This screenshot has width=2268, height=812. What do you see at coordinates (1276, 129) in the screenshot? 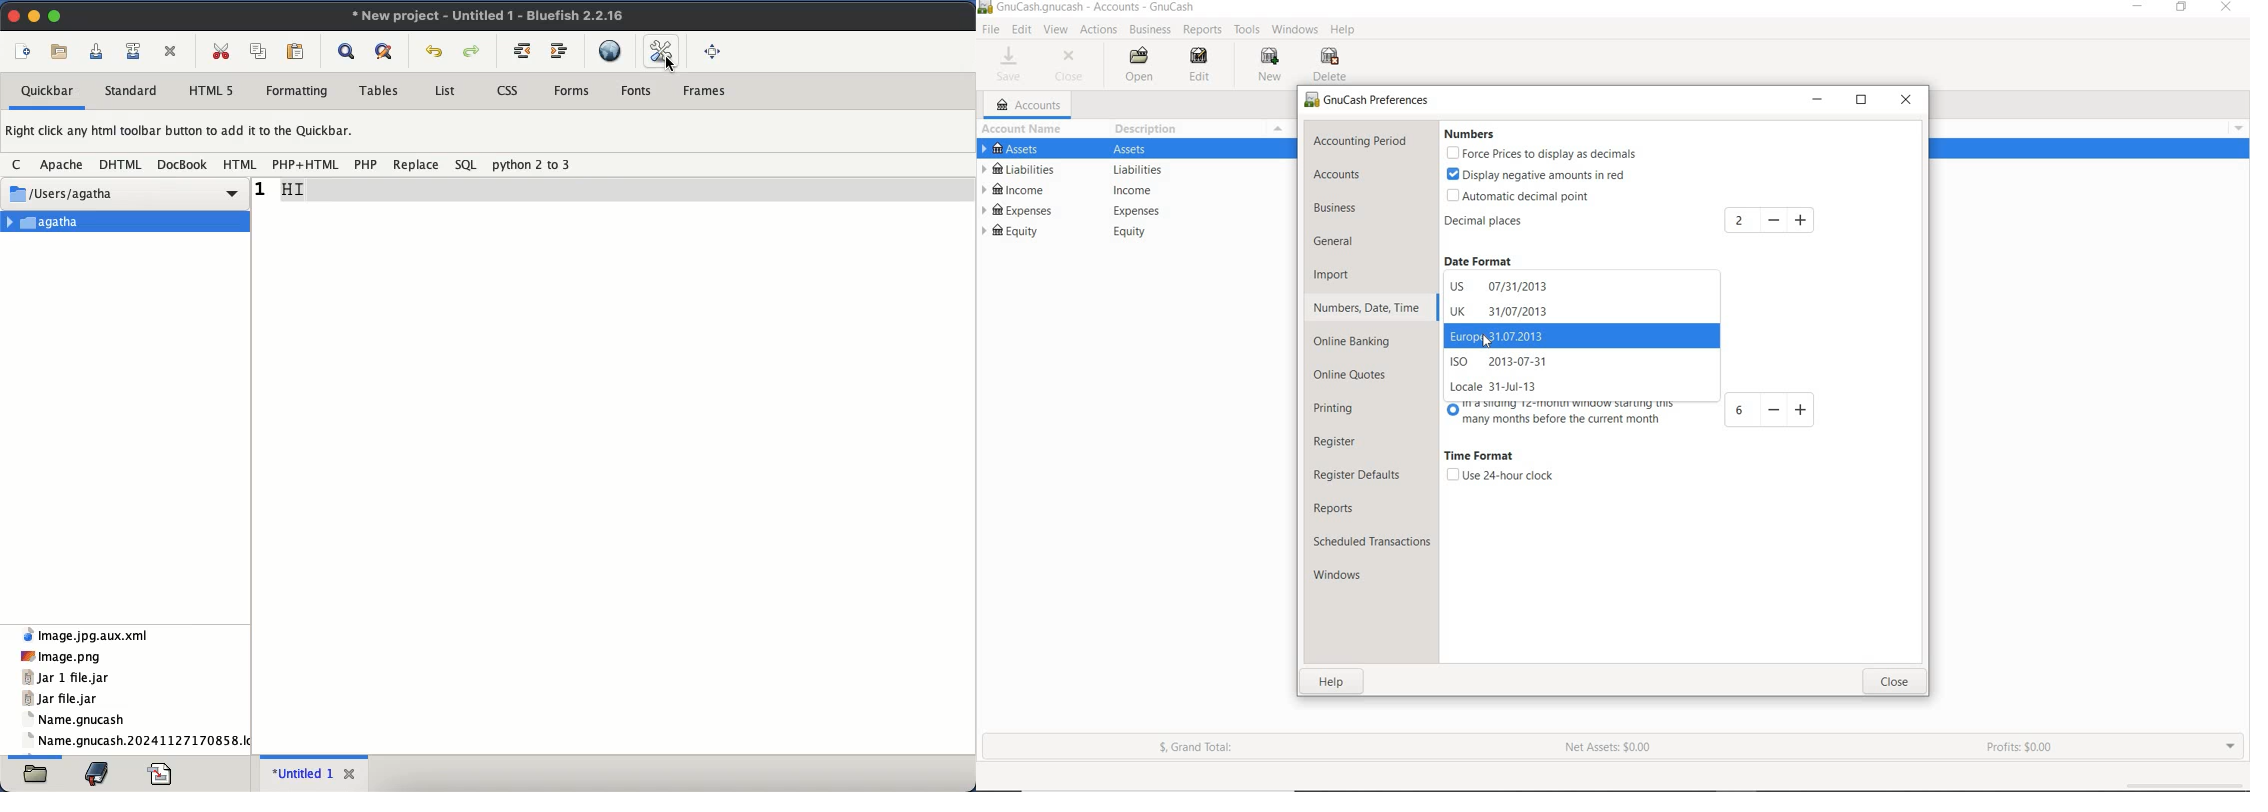
I see `Menu` at bounding box center [1276, 129].